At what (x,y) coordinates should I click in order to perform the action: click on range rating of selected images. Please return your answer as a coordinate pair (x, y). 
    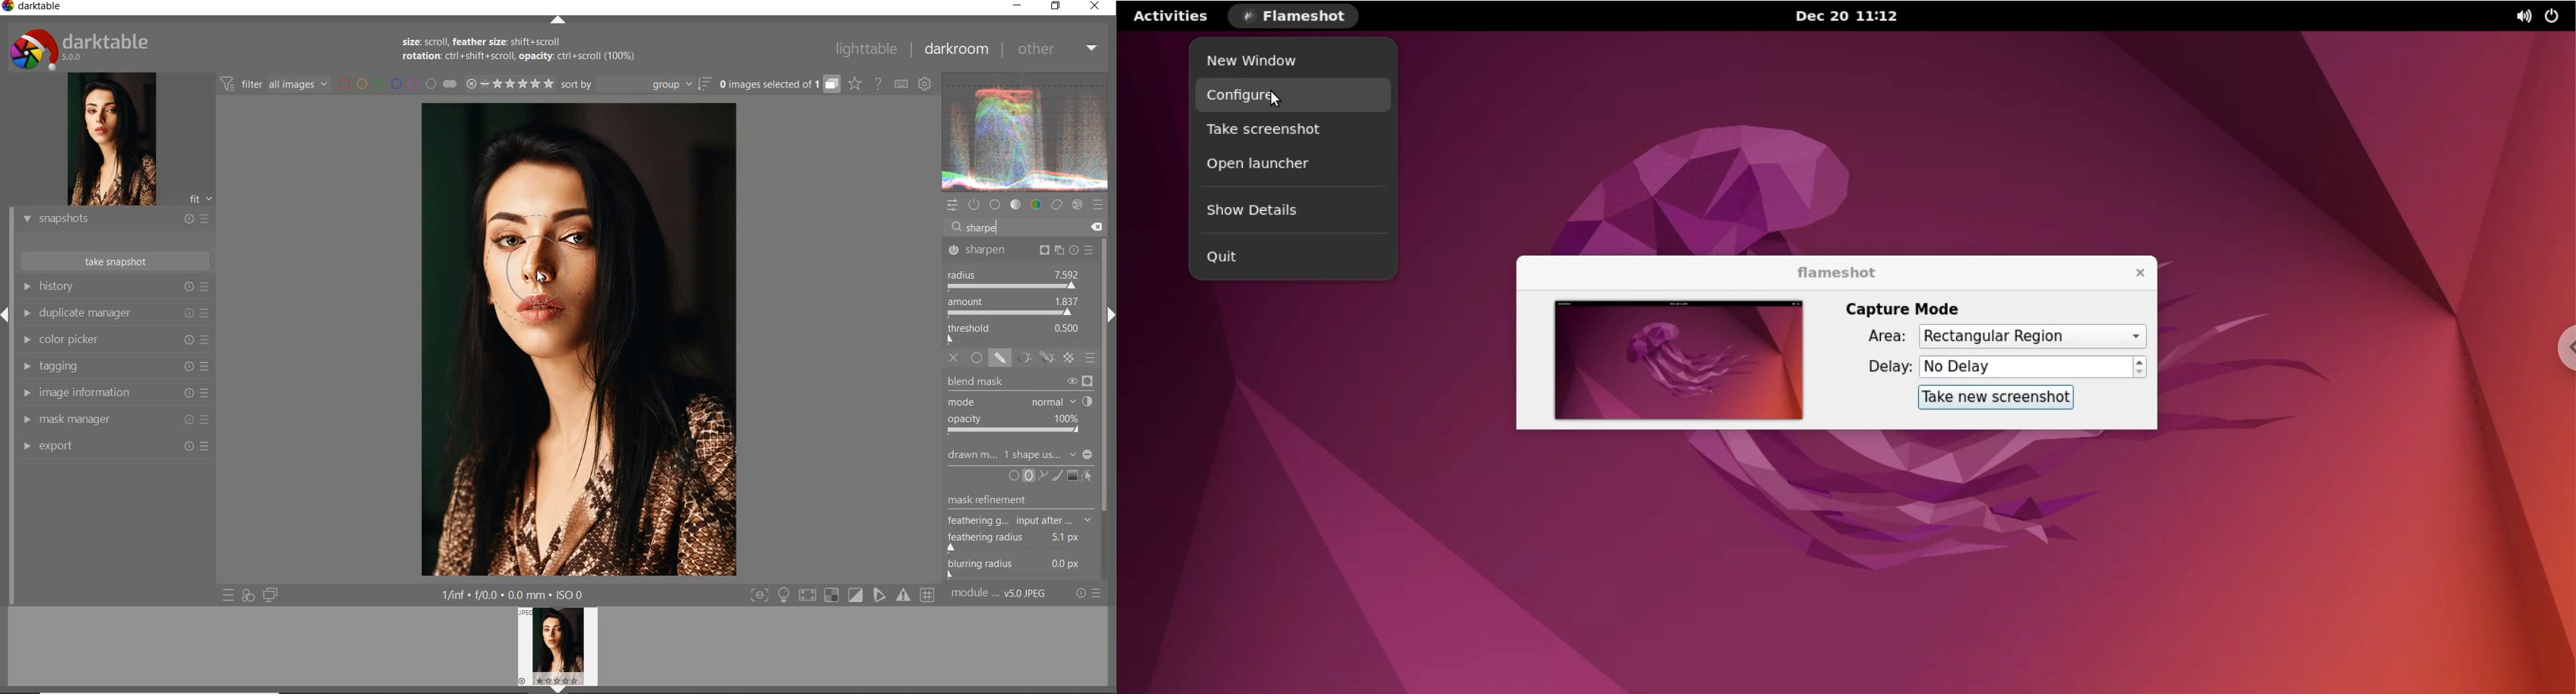
    Looking at the image, I should click on (508, 84).